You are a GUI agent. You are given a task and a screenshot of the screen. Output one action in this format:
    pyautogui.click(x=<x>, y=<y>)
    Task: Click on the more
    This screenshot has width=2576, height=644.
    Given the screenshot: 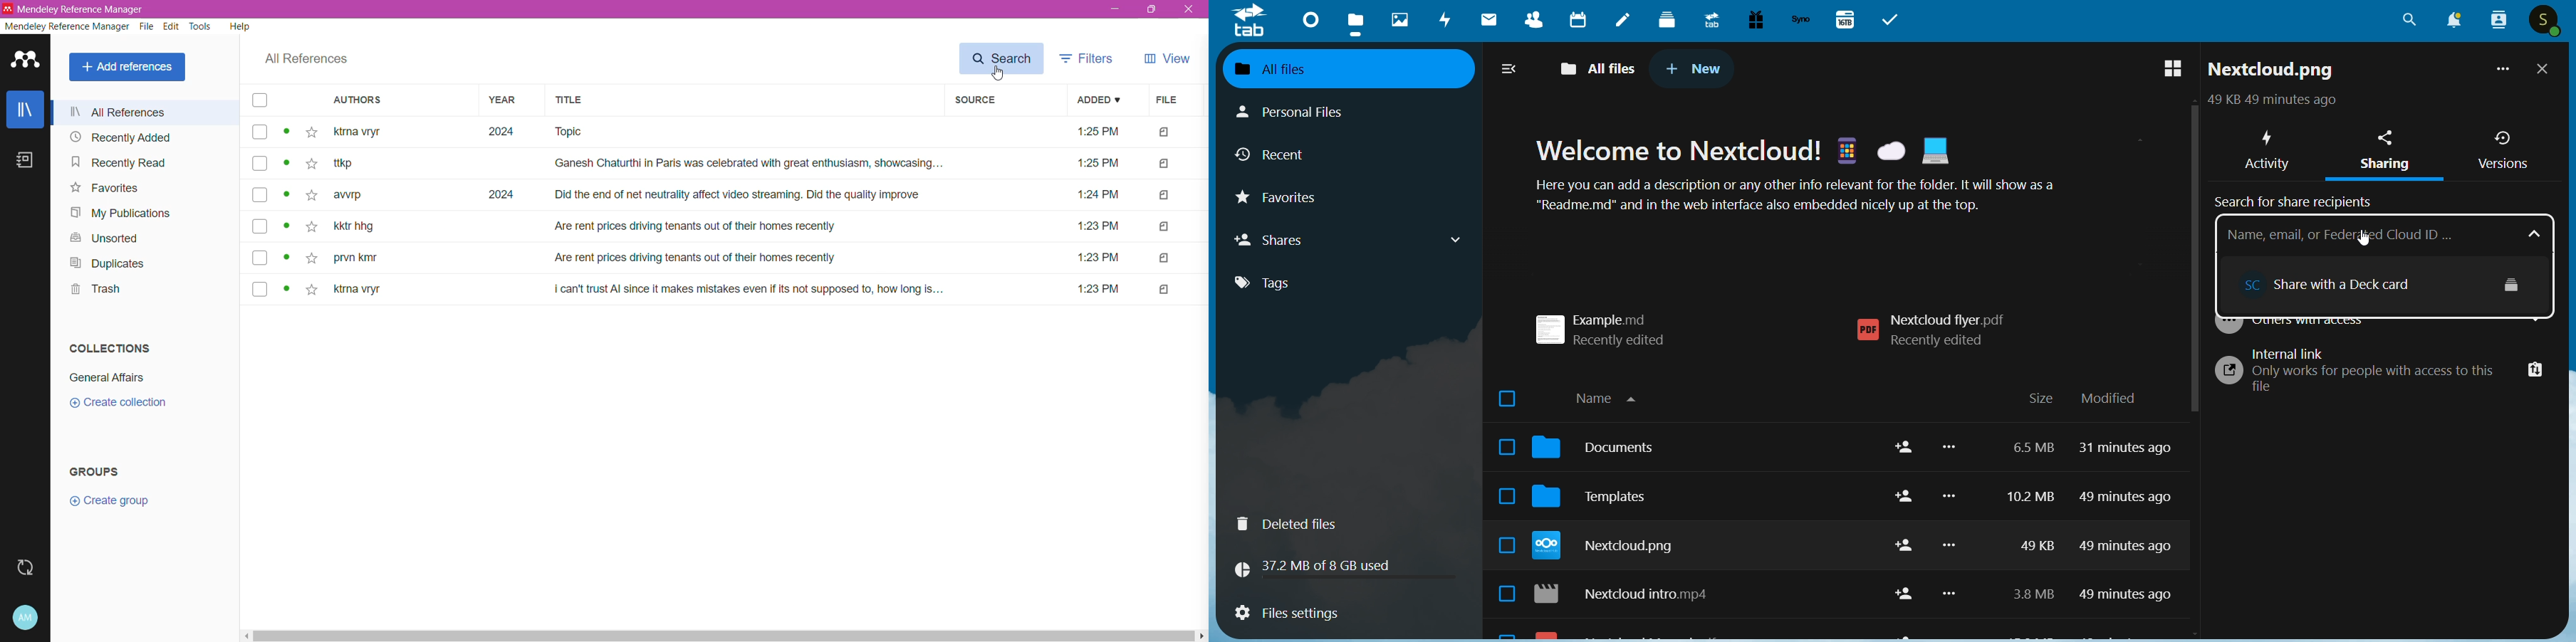 What is the action you would take?
    pyautogui.click(x=1952, y=529)
    